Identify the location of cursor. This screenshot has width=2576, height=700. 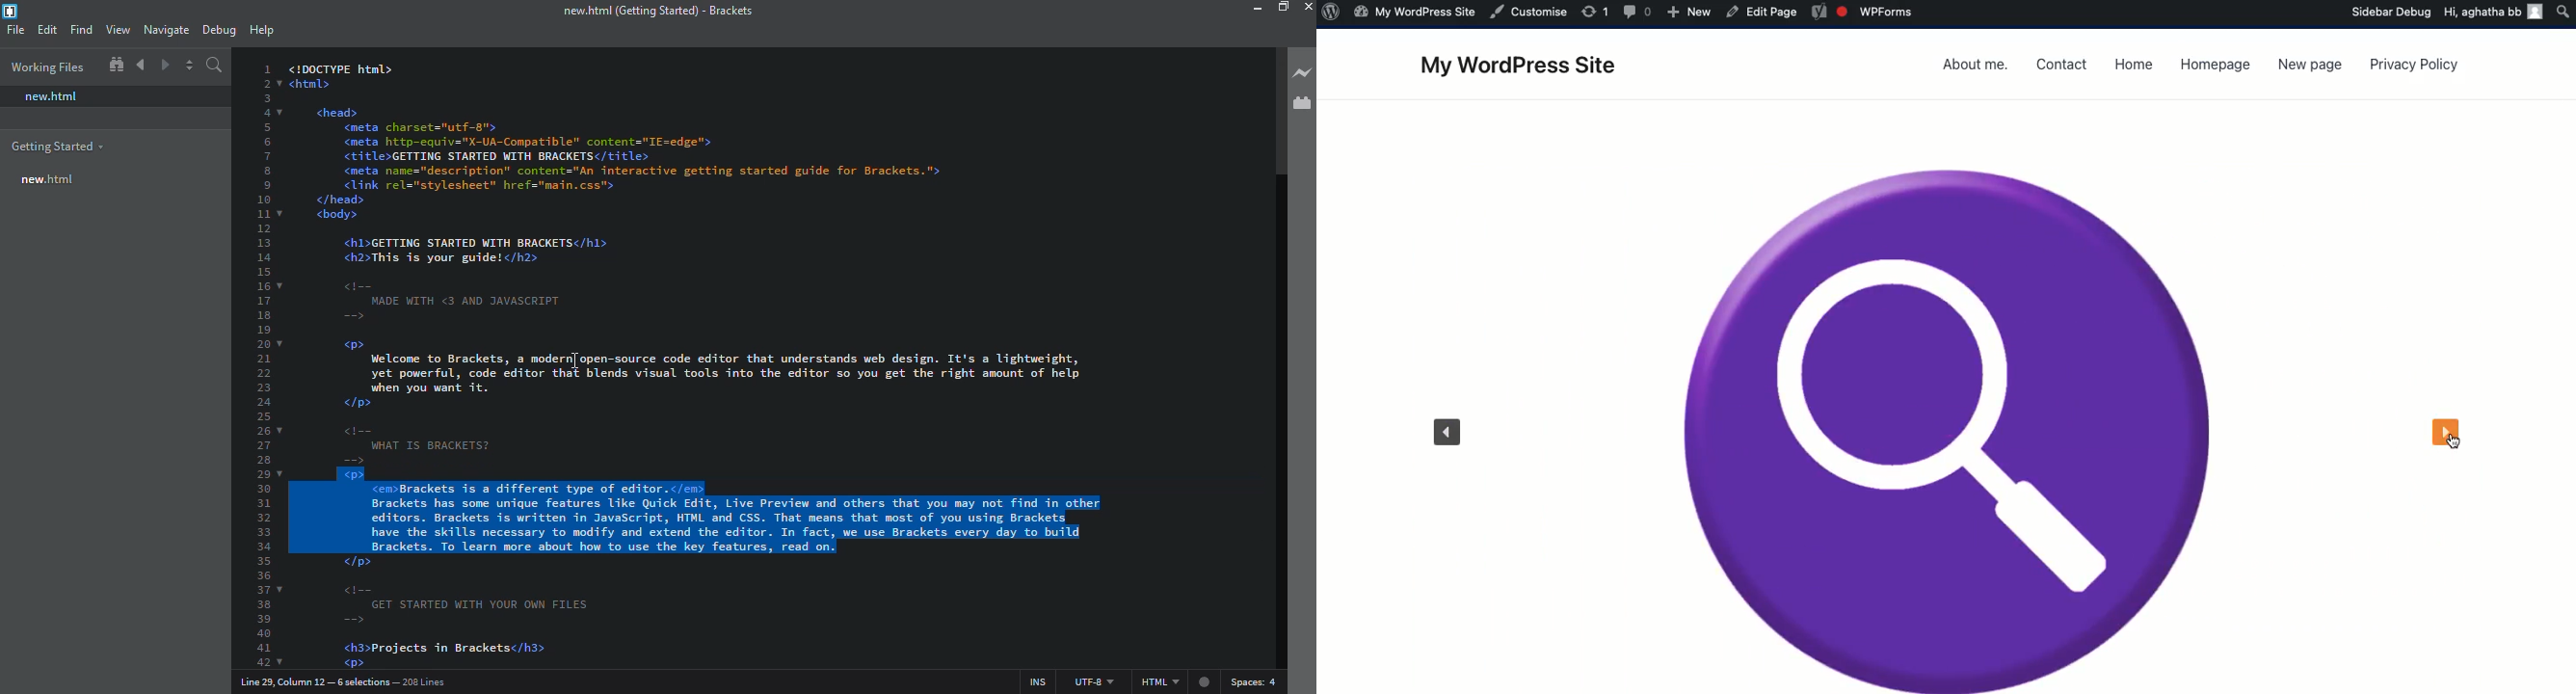
(573, 360).